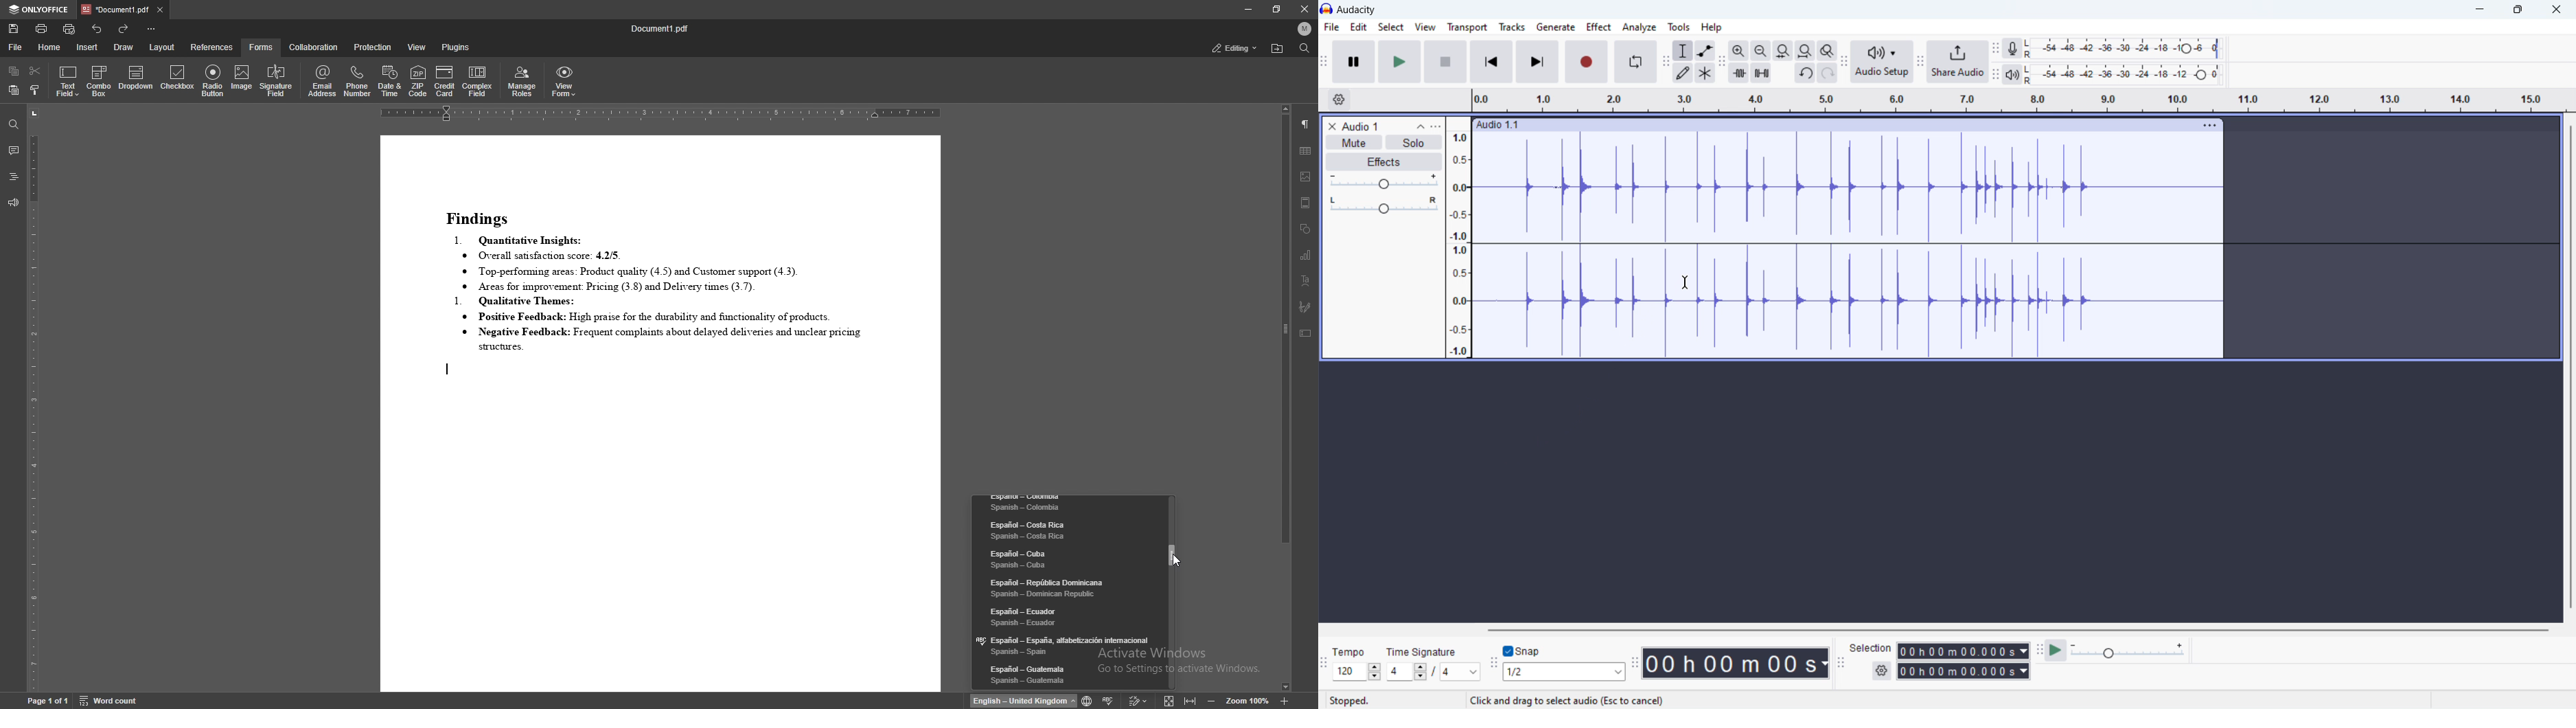 This screenshot has height=728, width=2576. I want to click on snapping toolbar, so click(1494, 663).